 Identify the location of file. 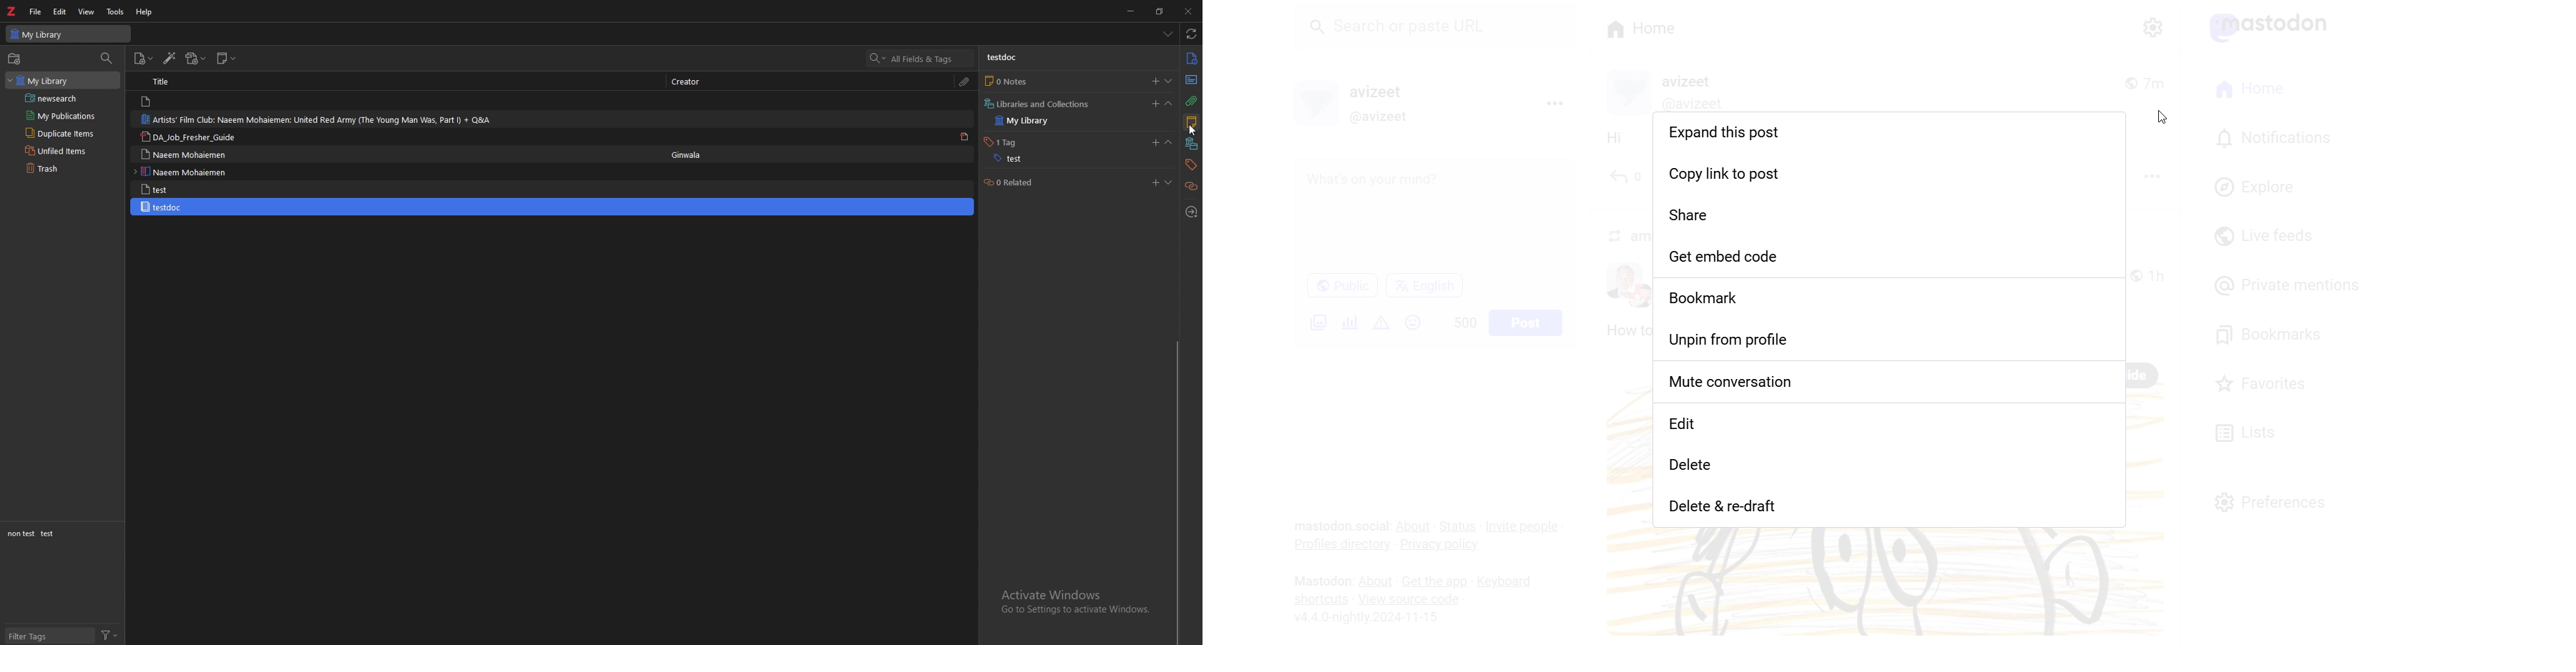
(36, 11).